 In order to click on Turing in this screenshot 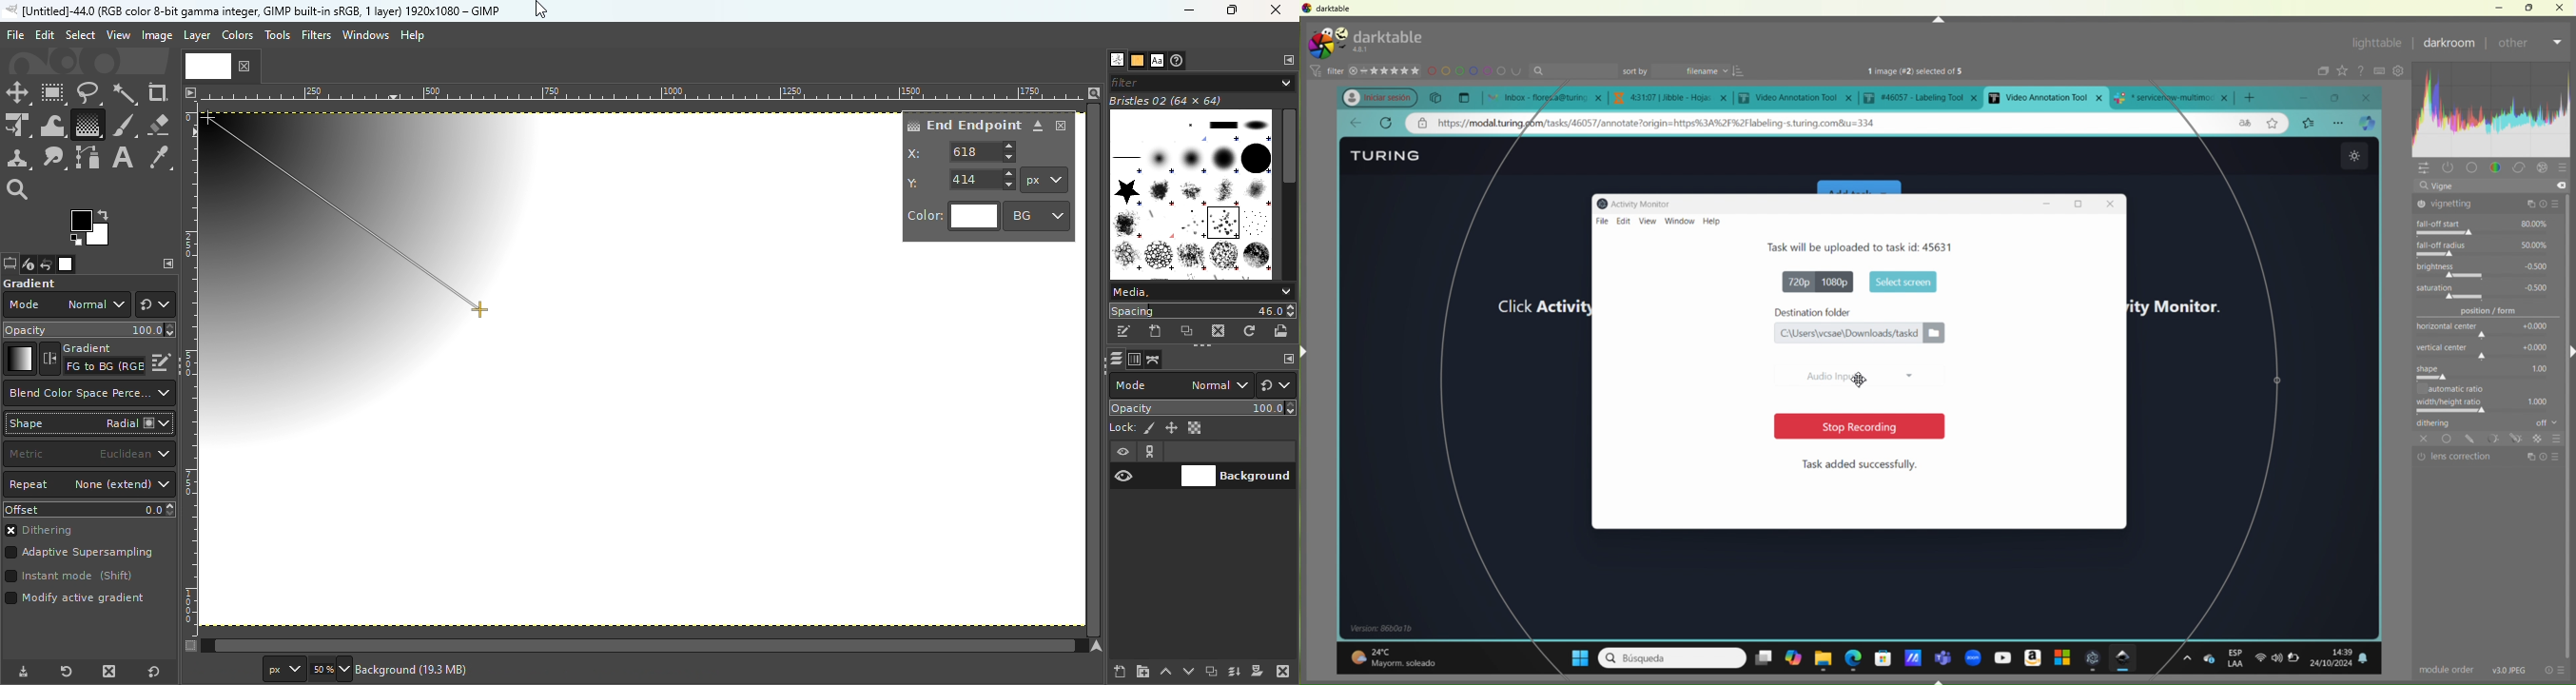, I will do `click(1389, 155)`.